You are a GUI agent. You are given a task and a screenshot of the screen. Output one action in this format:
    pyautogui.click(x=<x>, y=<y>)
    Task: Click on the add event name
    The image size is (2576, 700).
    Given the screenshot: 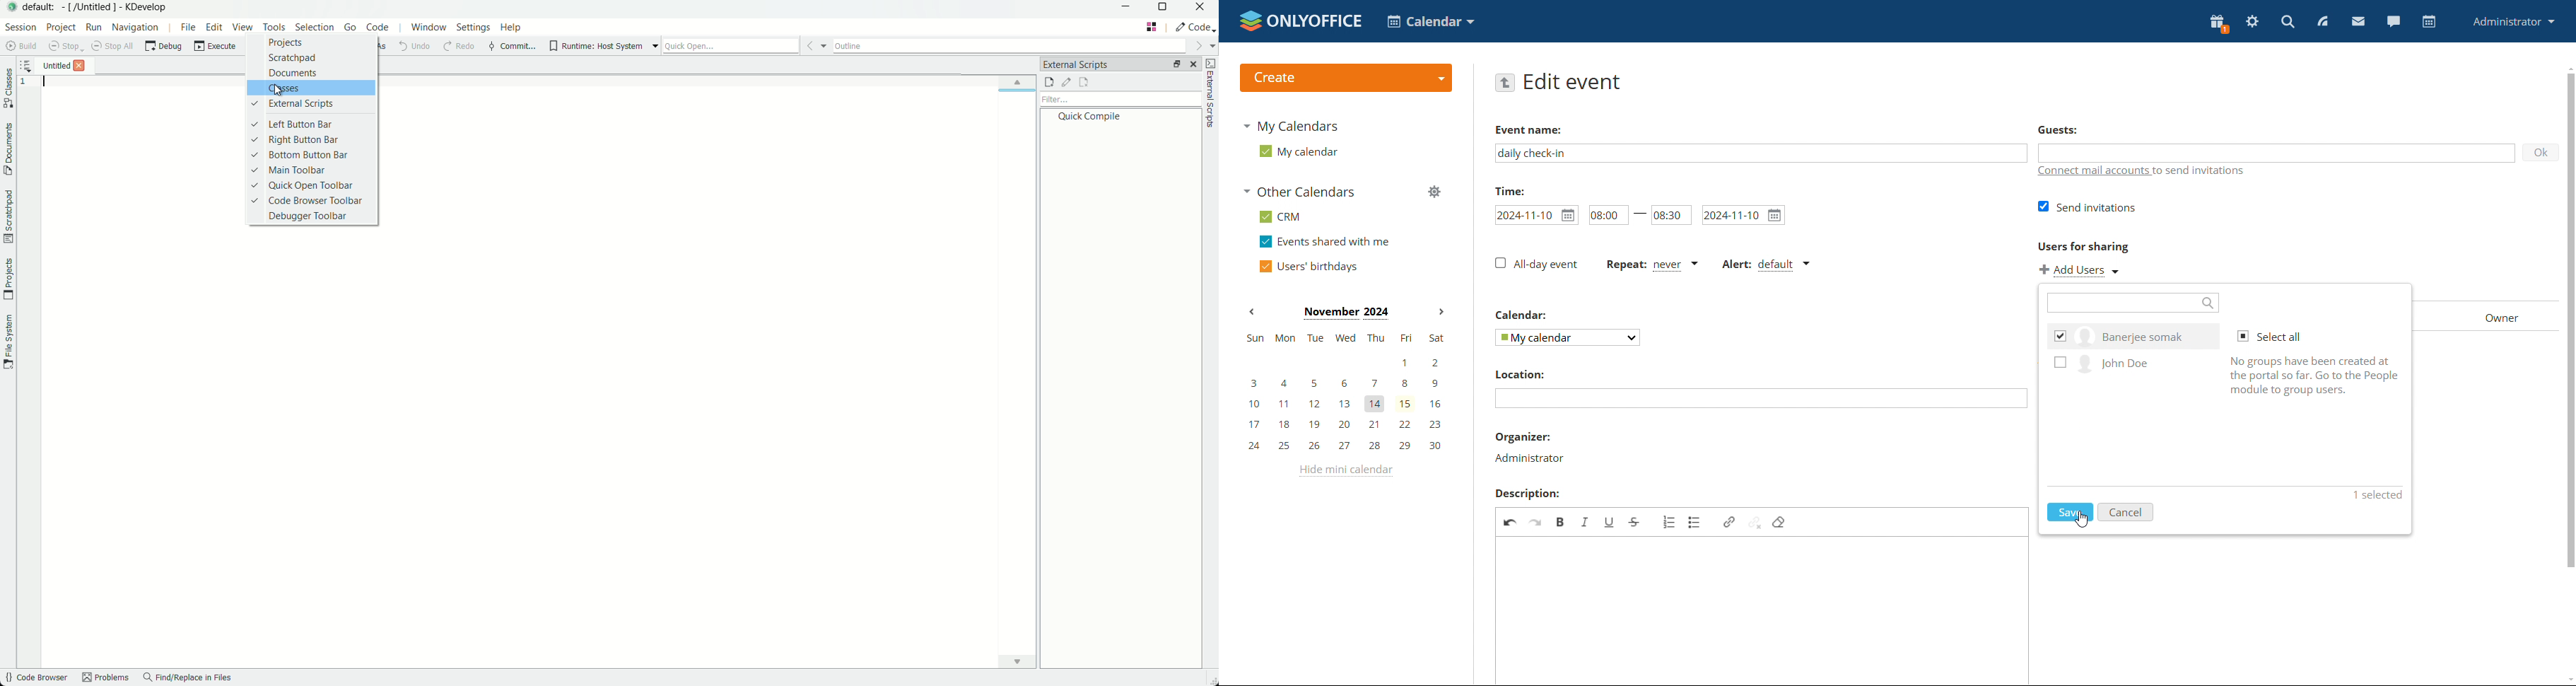 What is the action you would take?
    pyautogui.click(x=1761, y=153)
    